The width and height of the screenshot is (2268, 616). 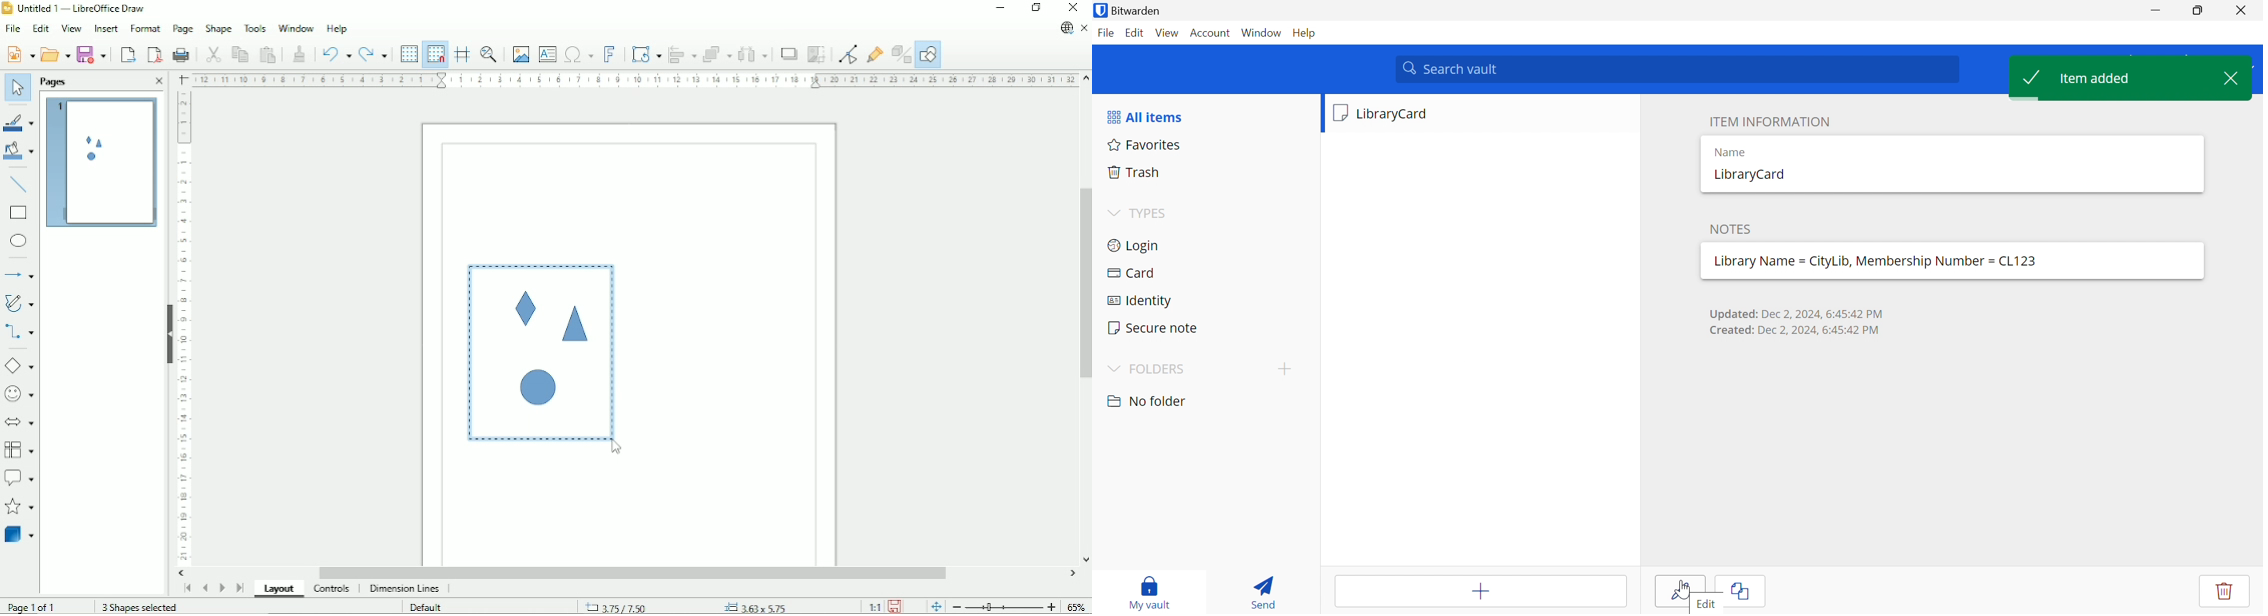 What do you see at coordinates (218, 29) in the screenshot?
I see `Shape` at bounding box center [218, 29].